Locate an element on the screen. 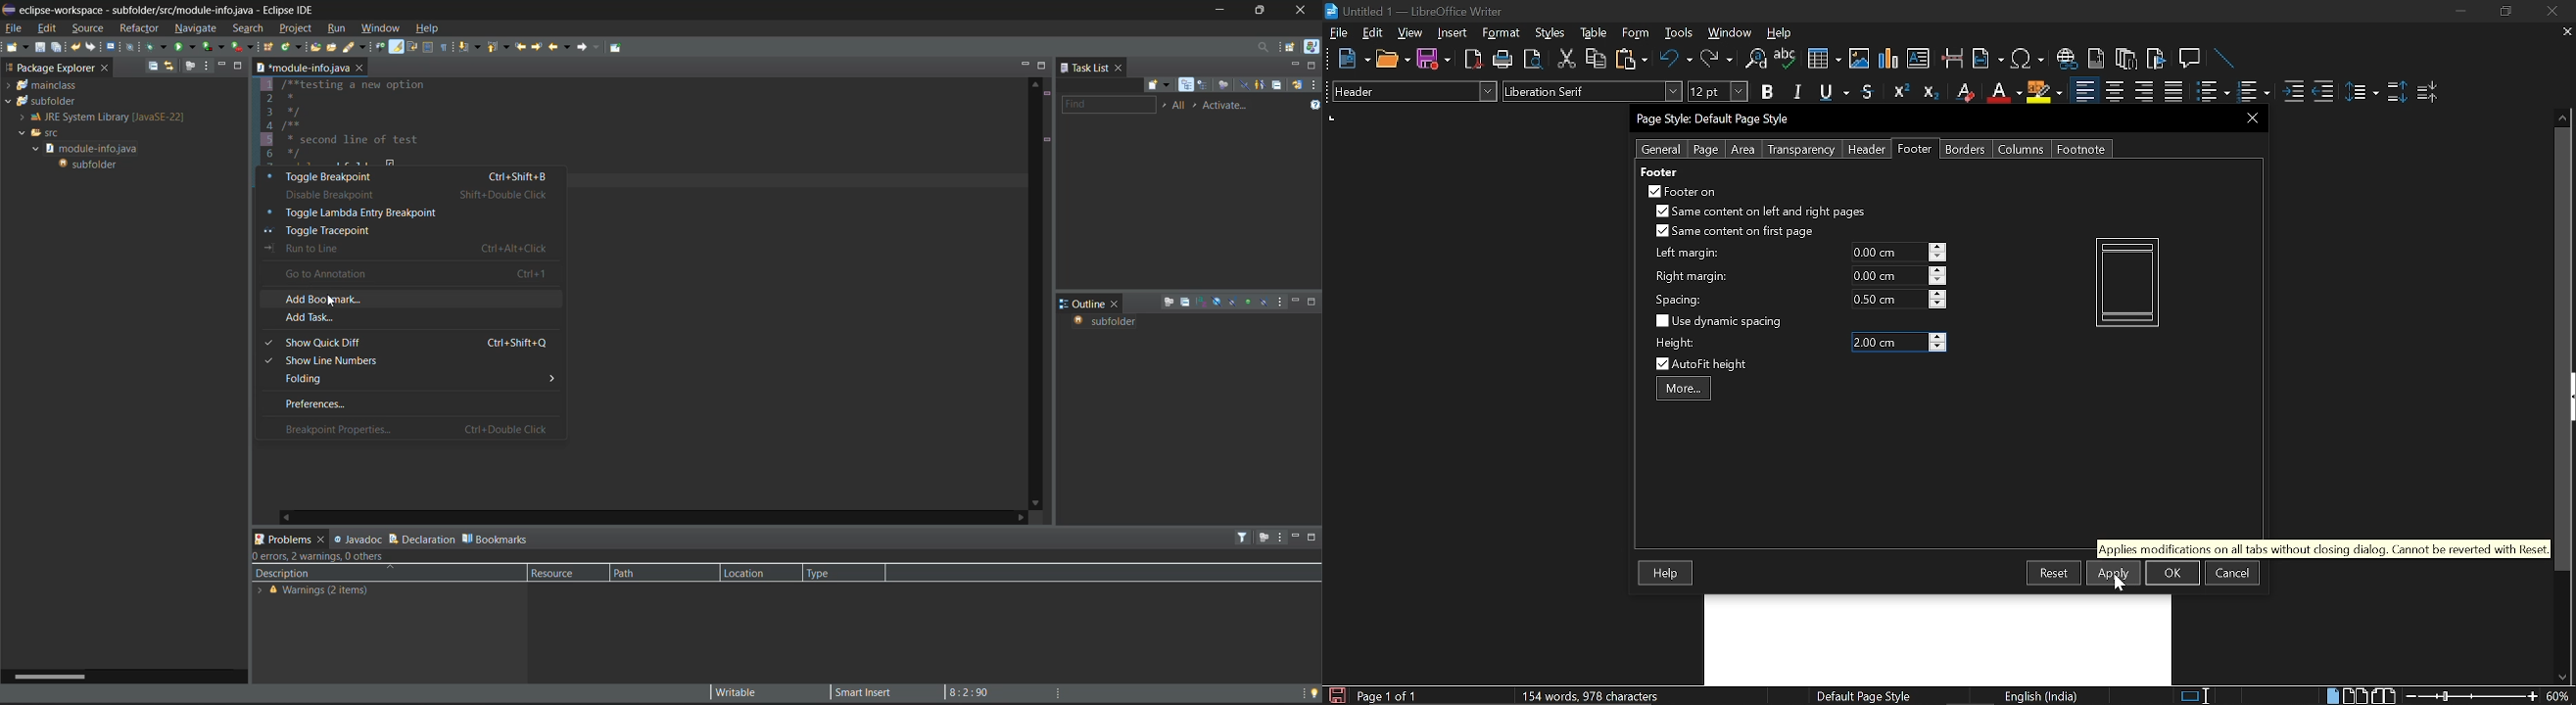 Image resolution: width=2576 pixels, height=728 pixels. current spacing is located at coordinates (1888, 299).